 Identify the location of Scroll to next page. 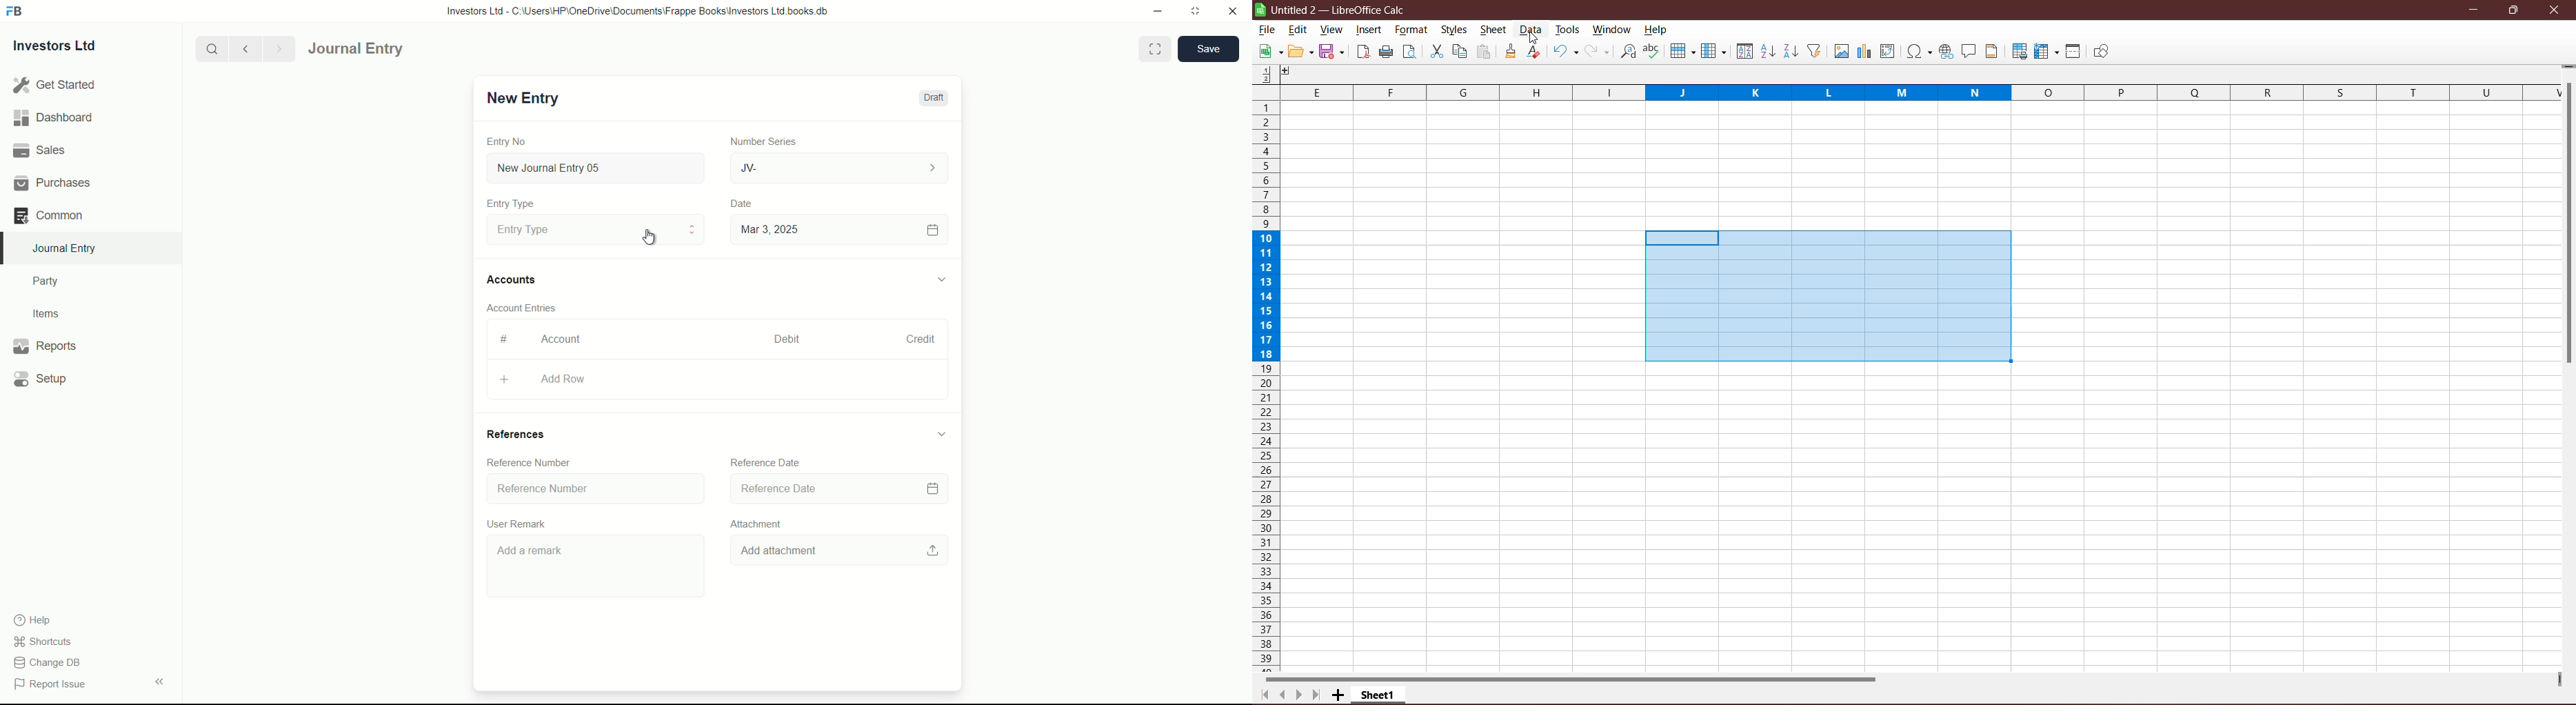
(1296, 693).